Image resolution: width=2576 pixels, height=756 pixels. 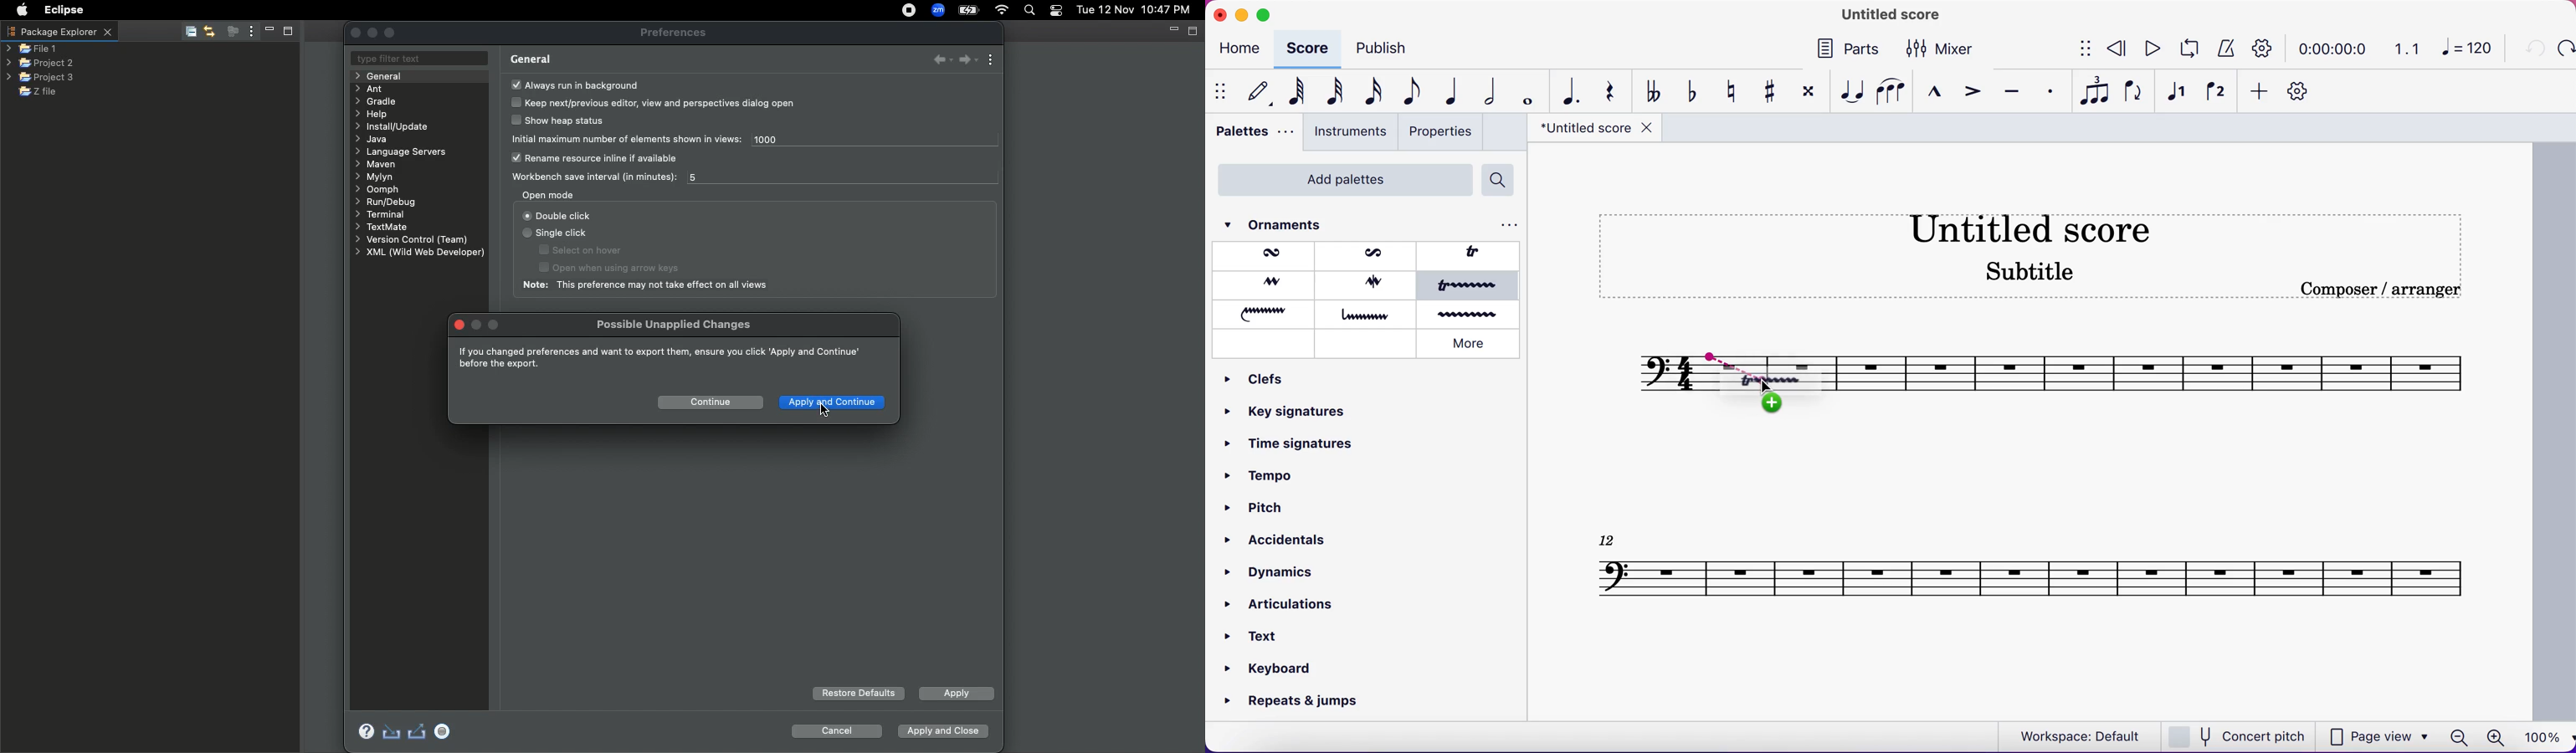 I want to click on more options, so click(x=1505, y=225).